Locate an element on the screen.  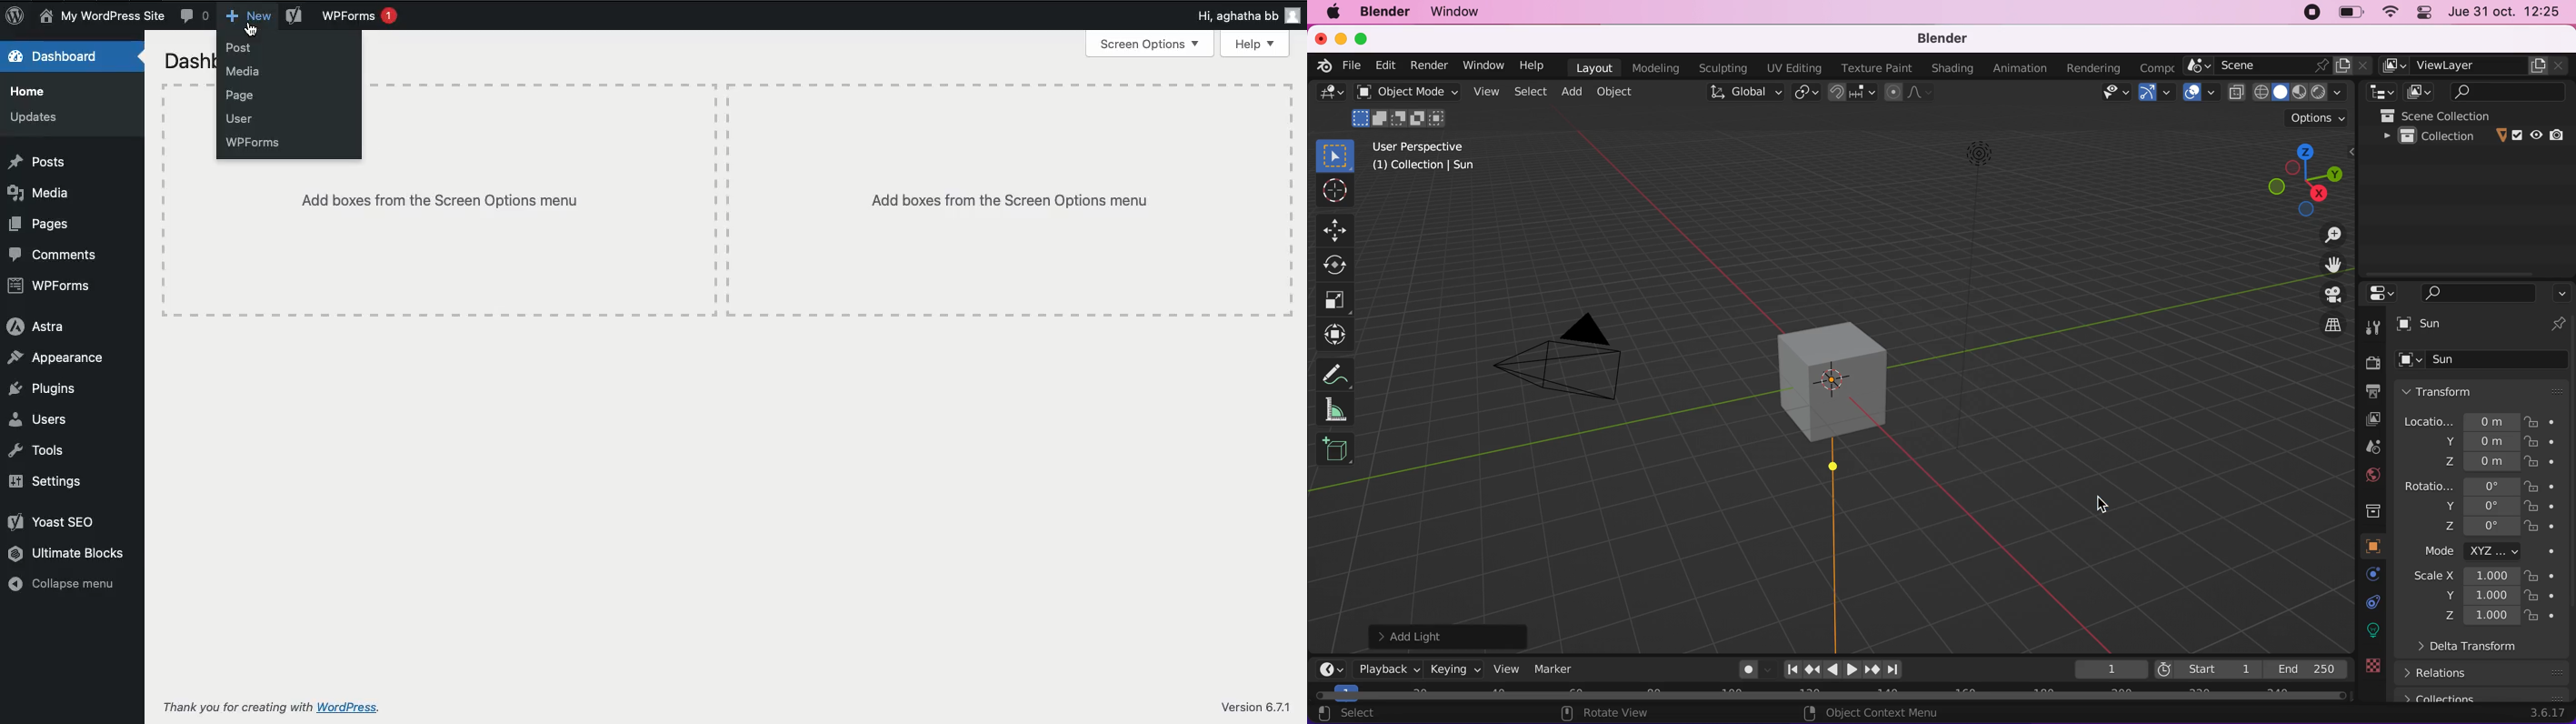
Collapse menu is located at coordinates (62, 586).